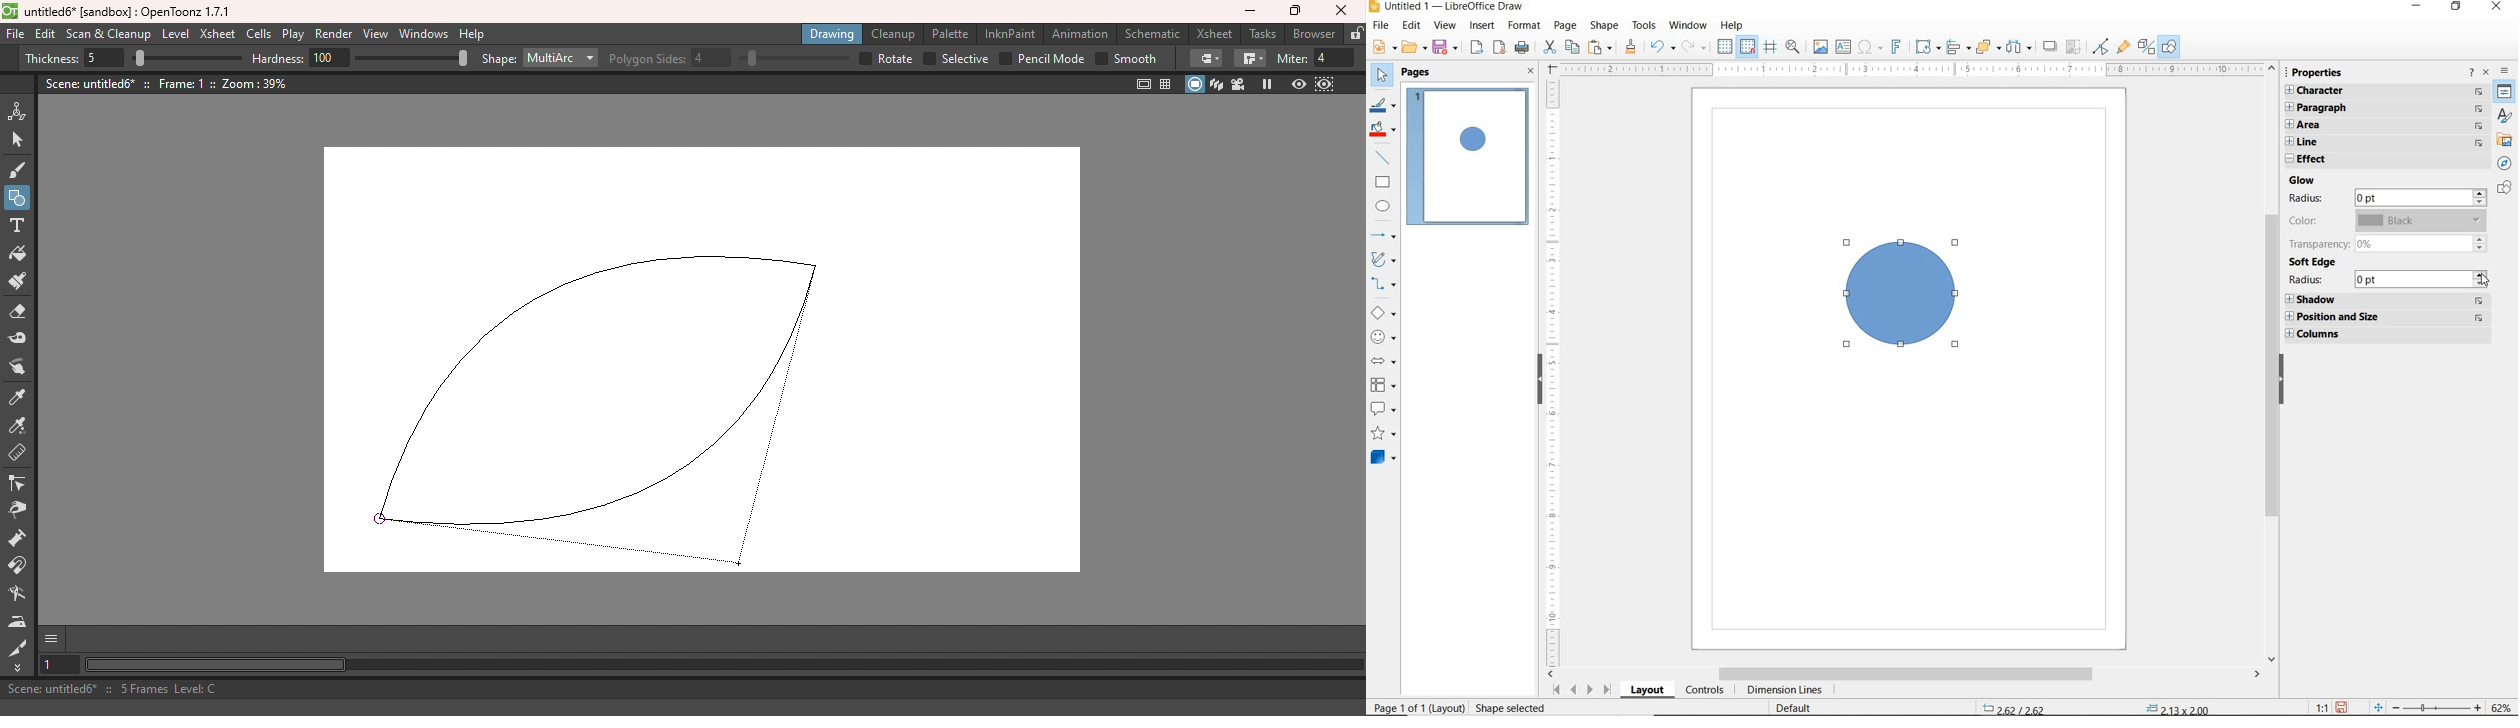 This screenshot has width=2520, height=728. I want to click on WINDOW, so click(1688, 25).